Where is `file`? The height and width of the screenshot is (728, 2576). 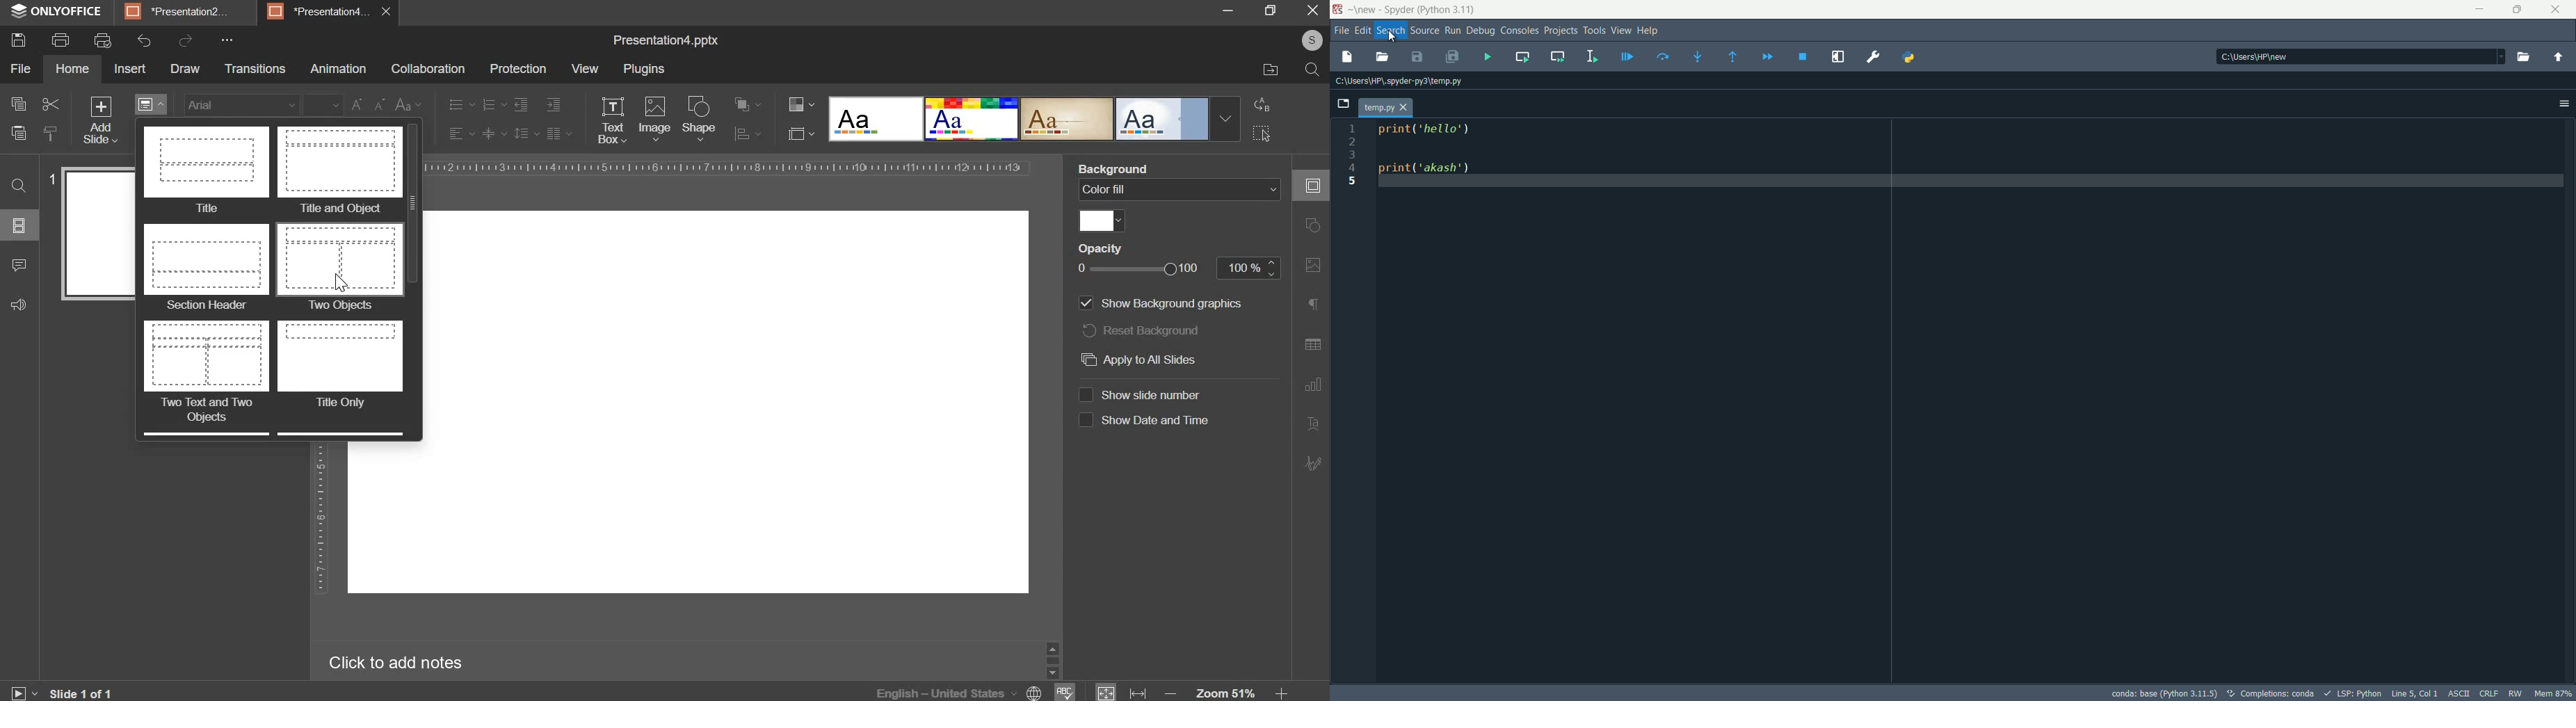
file is located at coordinates (19, 69).